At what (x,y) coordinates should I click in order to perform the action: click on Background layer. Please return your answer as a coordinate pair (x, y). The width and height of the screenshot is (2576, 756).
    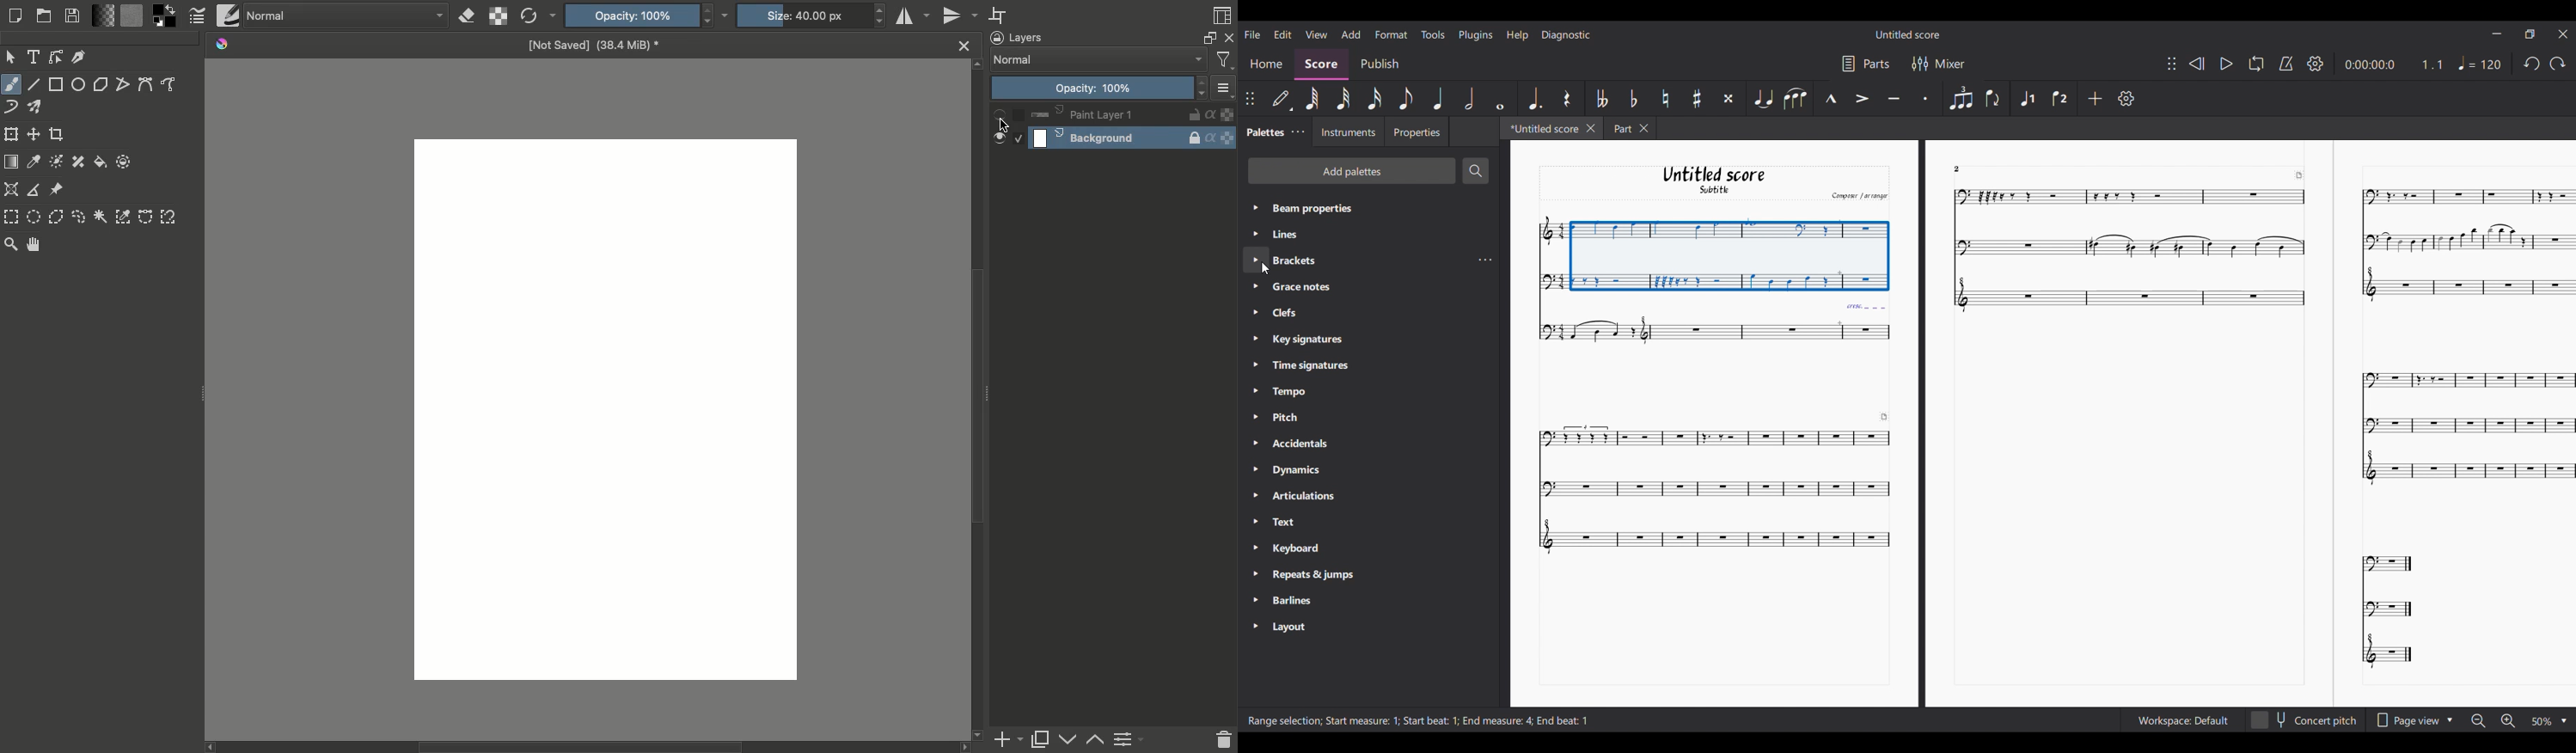
    Looking at the image, I should click on (1107, 136).